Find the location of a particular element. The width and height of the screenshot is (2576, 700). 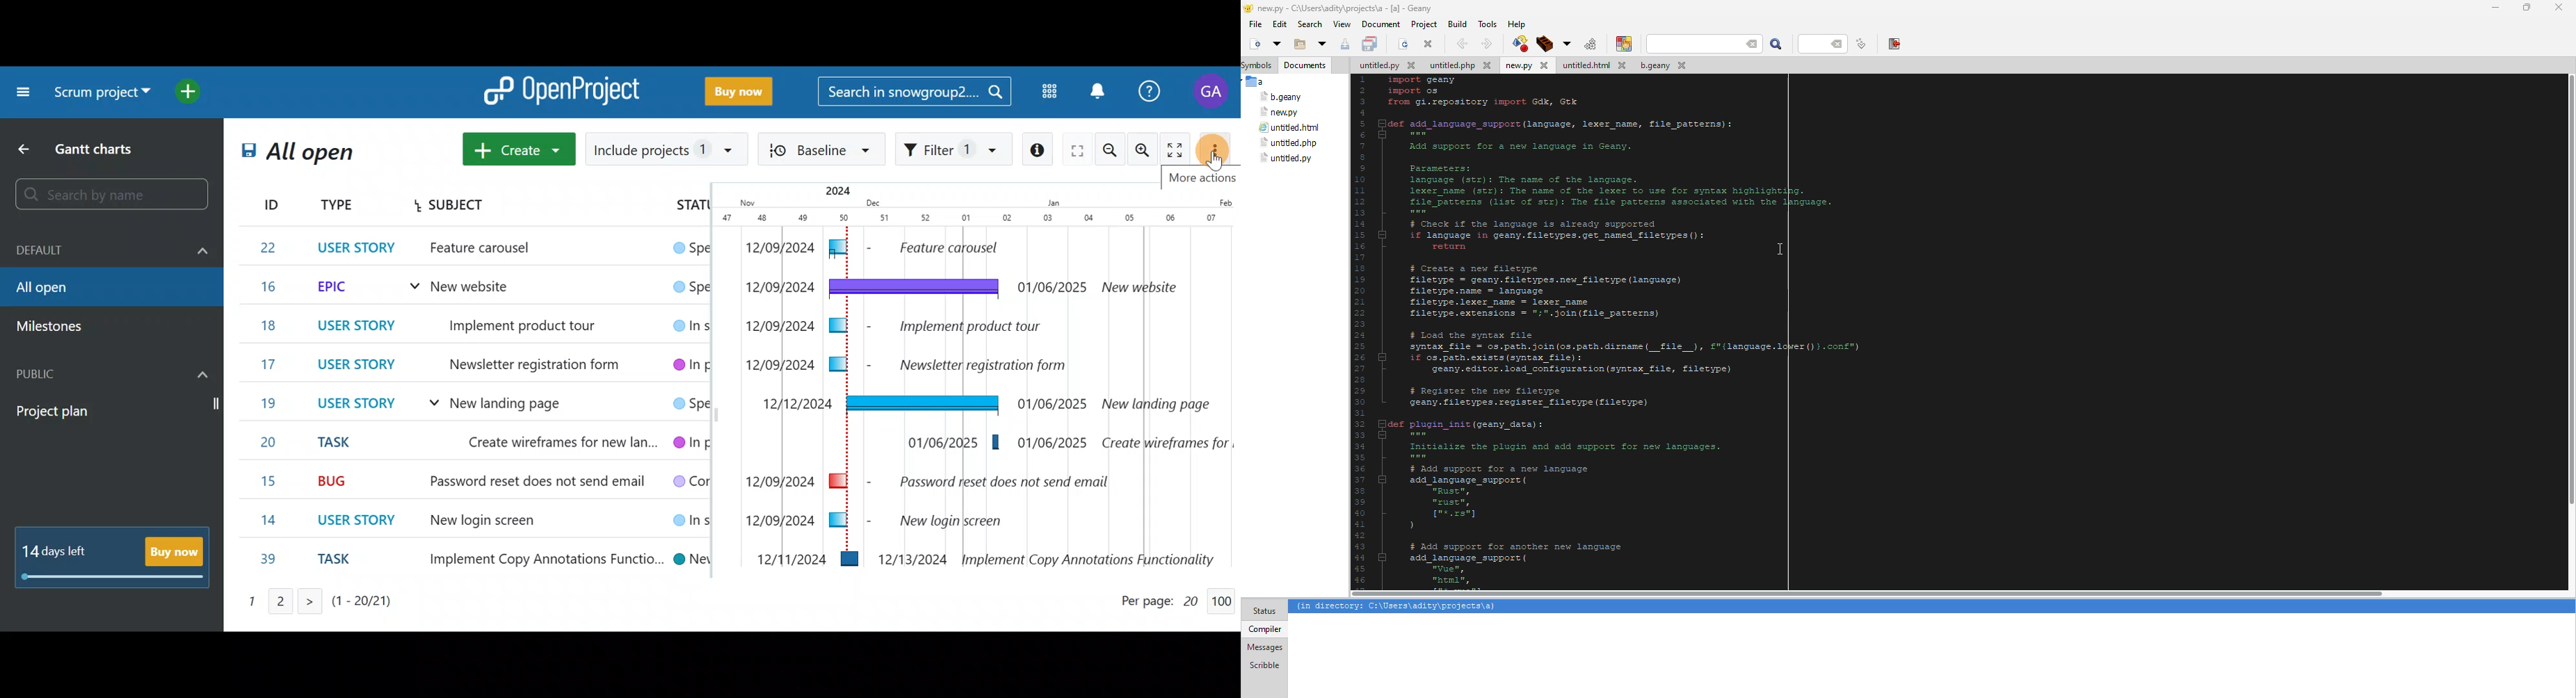

Password reset does not send email is located at coordinates (528, 483).